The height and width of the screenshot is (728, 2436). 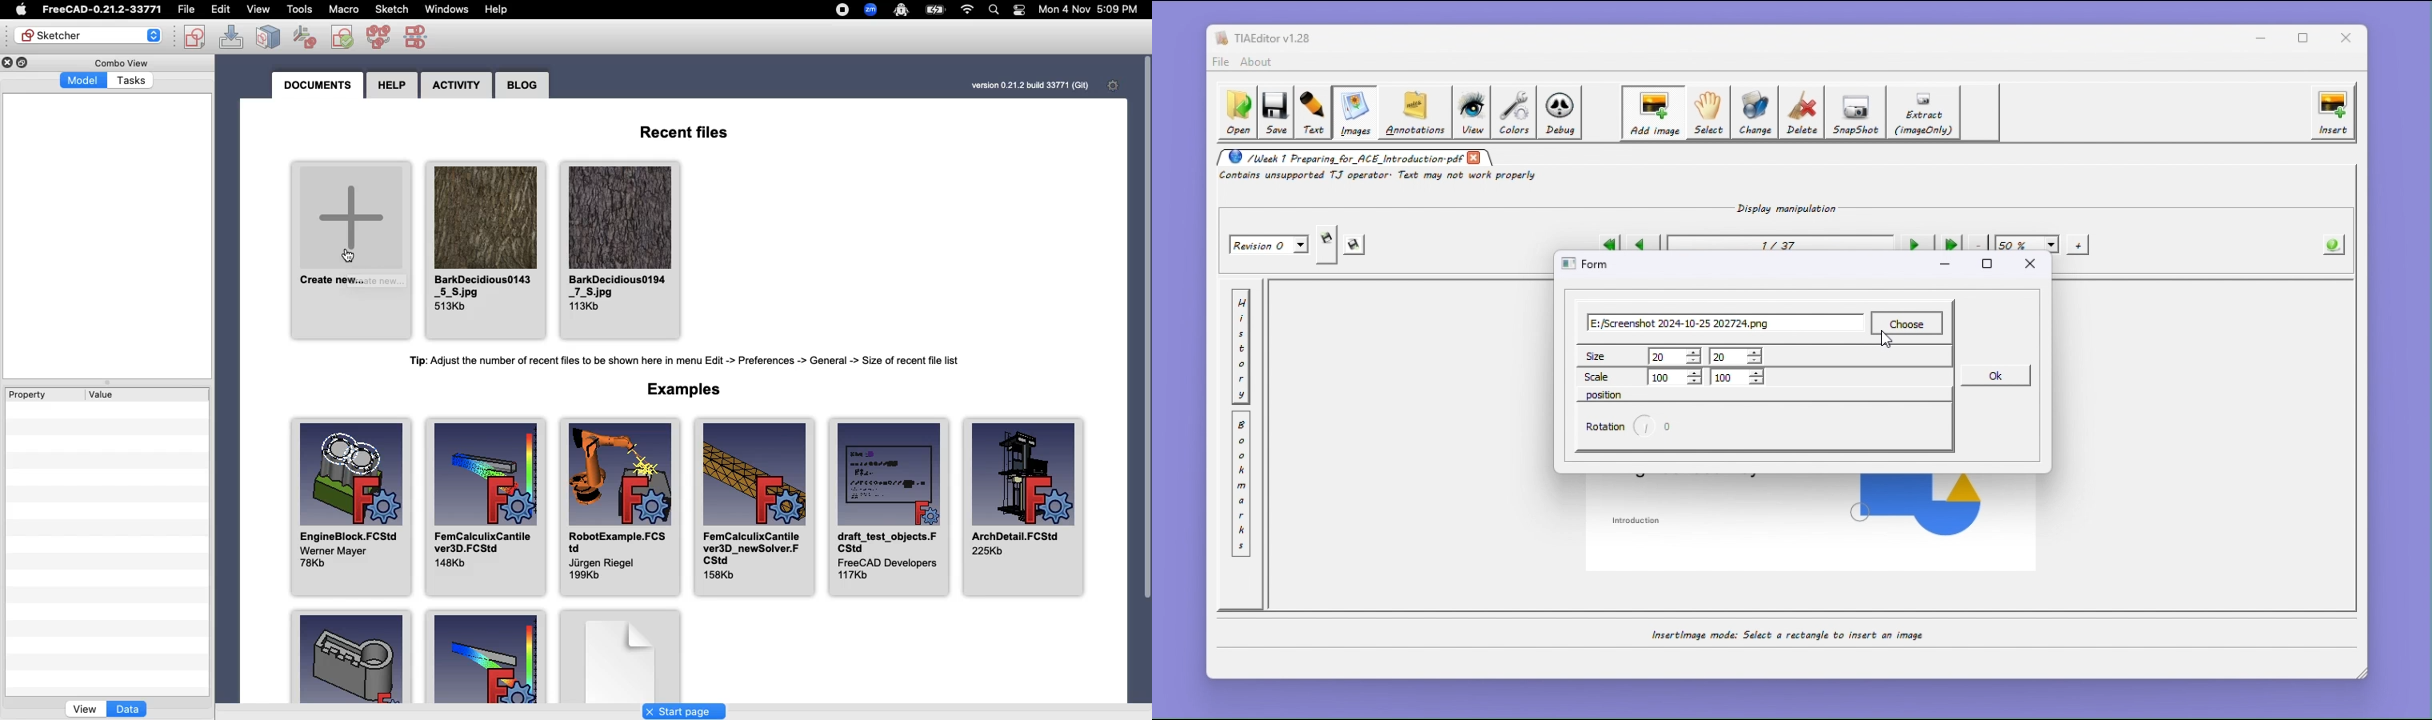 I want to click on BarkDecidious0194_7_S.jpg 113Kb, so click(x=622, y=248).